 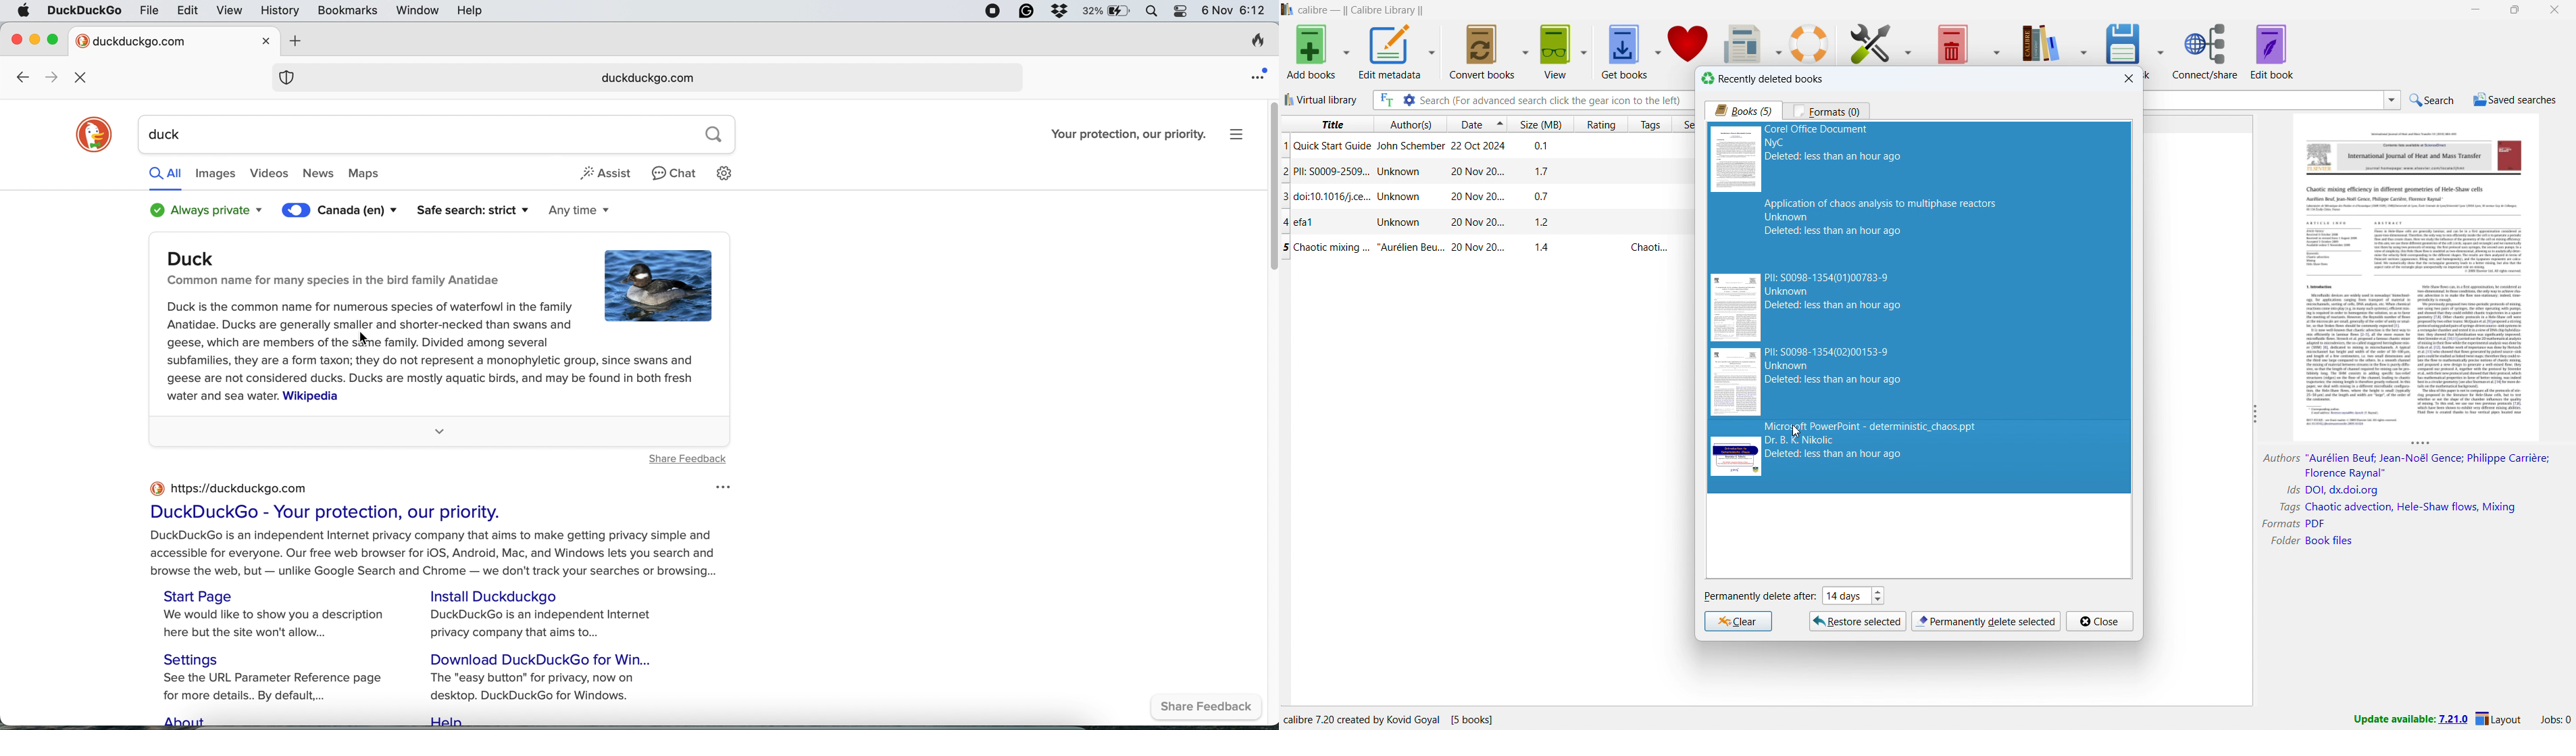 What do you see at coordinates (199, 259) in the screenshot?
I see `Duck` at bounding box center [199, 259].